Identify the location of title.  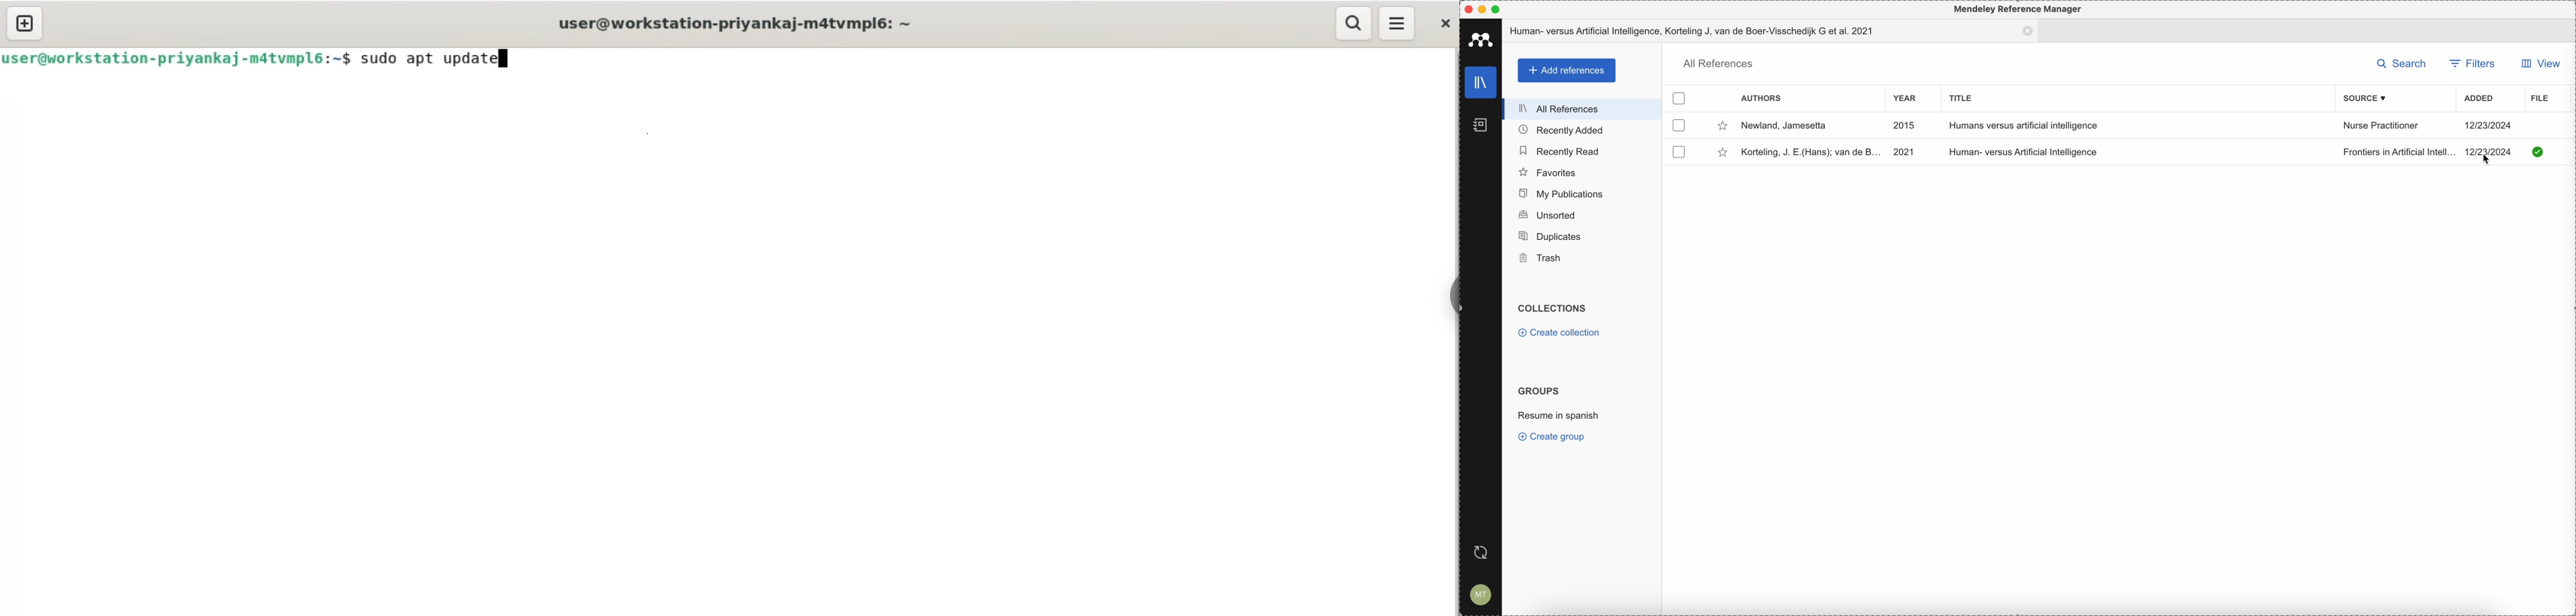
(1965, 98).